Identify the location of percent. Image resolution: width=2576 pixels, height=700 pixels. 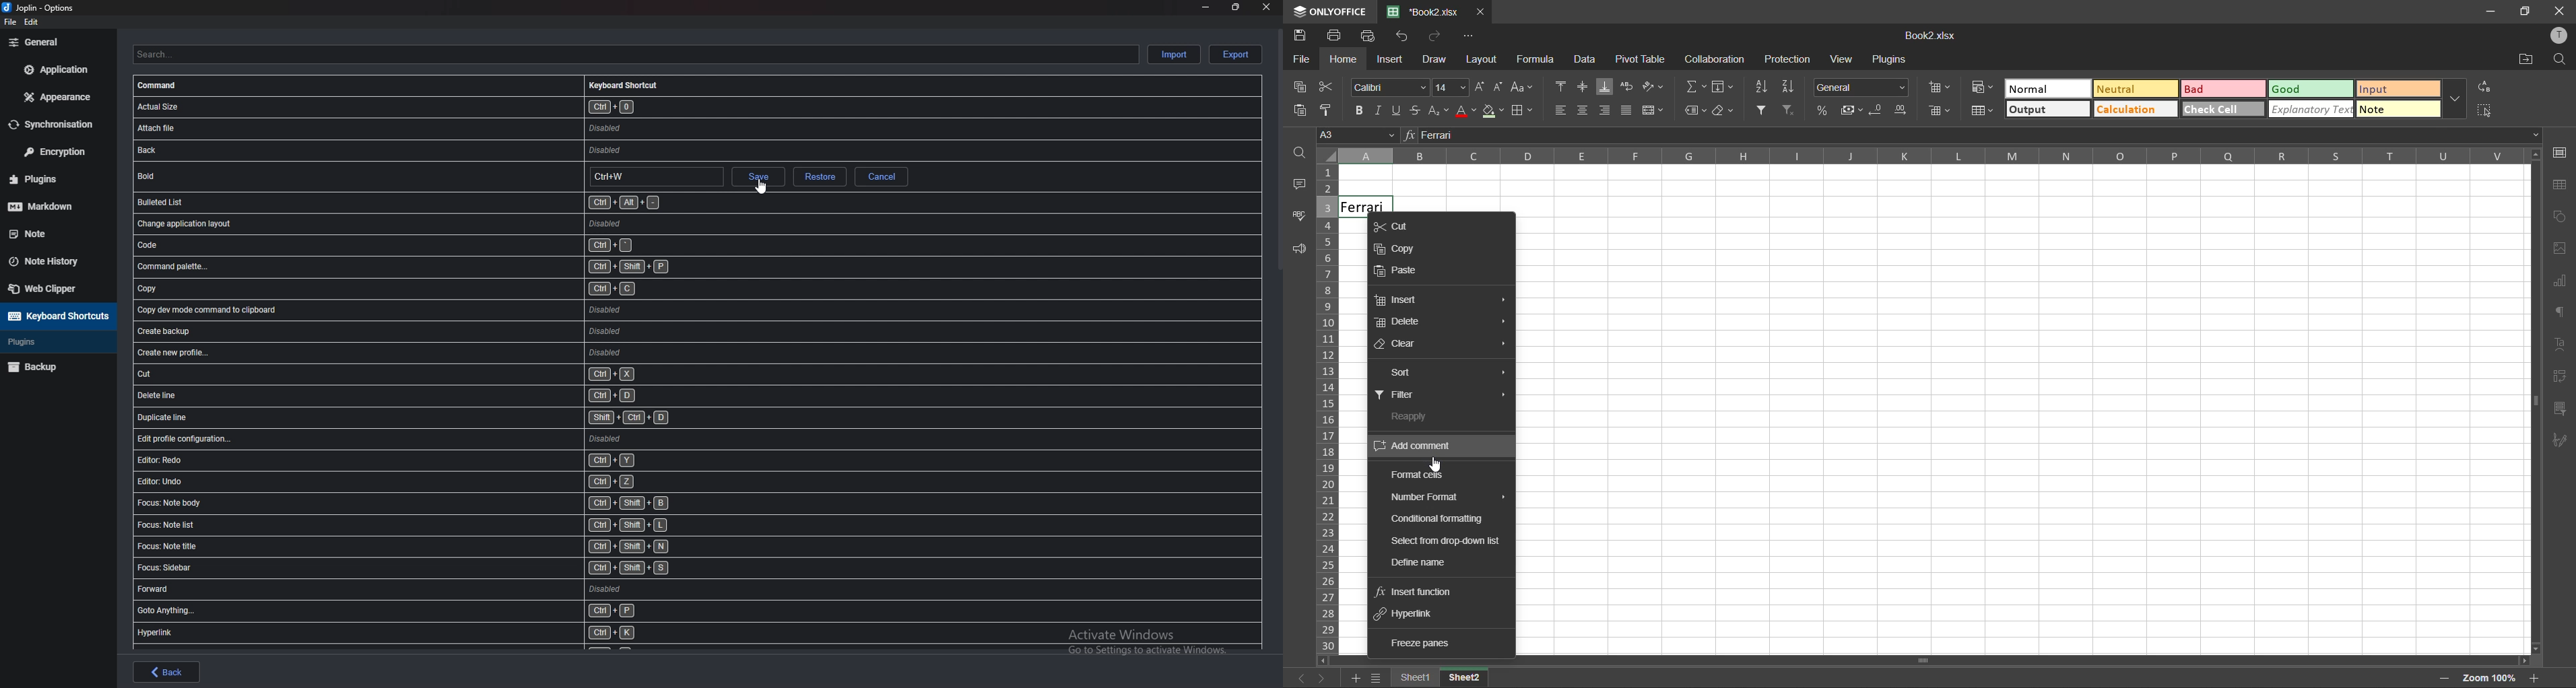
(1820, 110).